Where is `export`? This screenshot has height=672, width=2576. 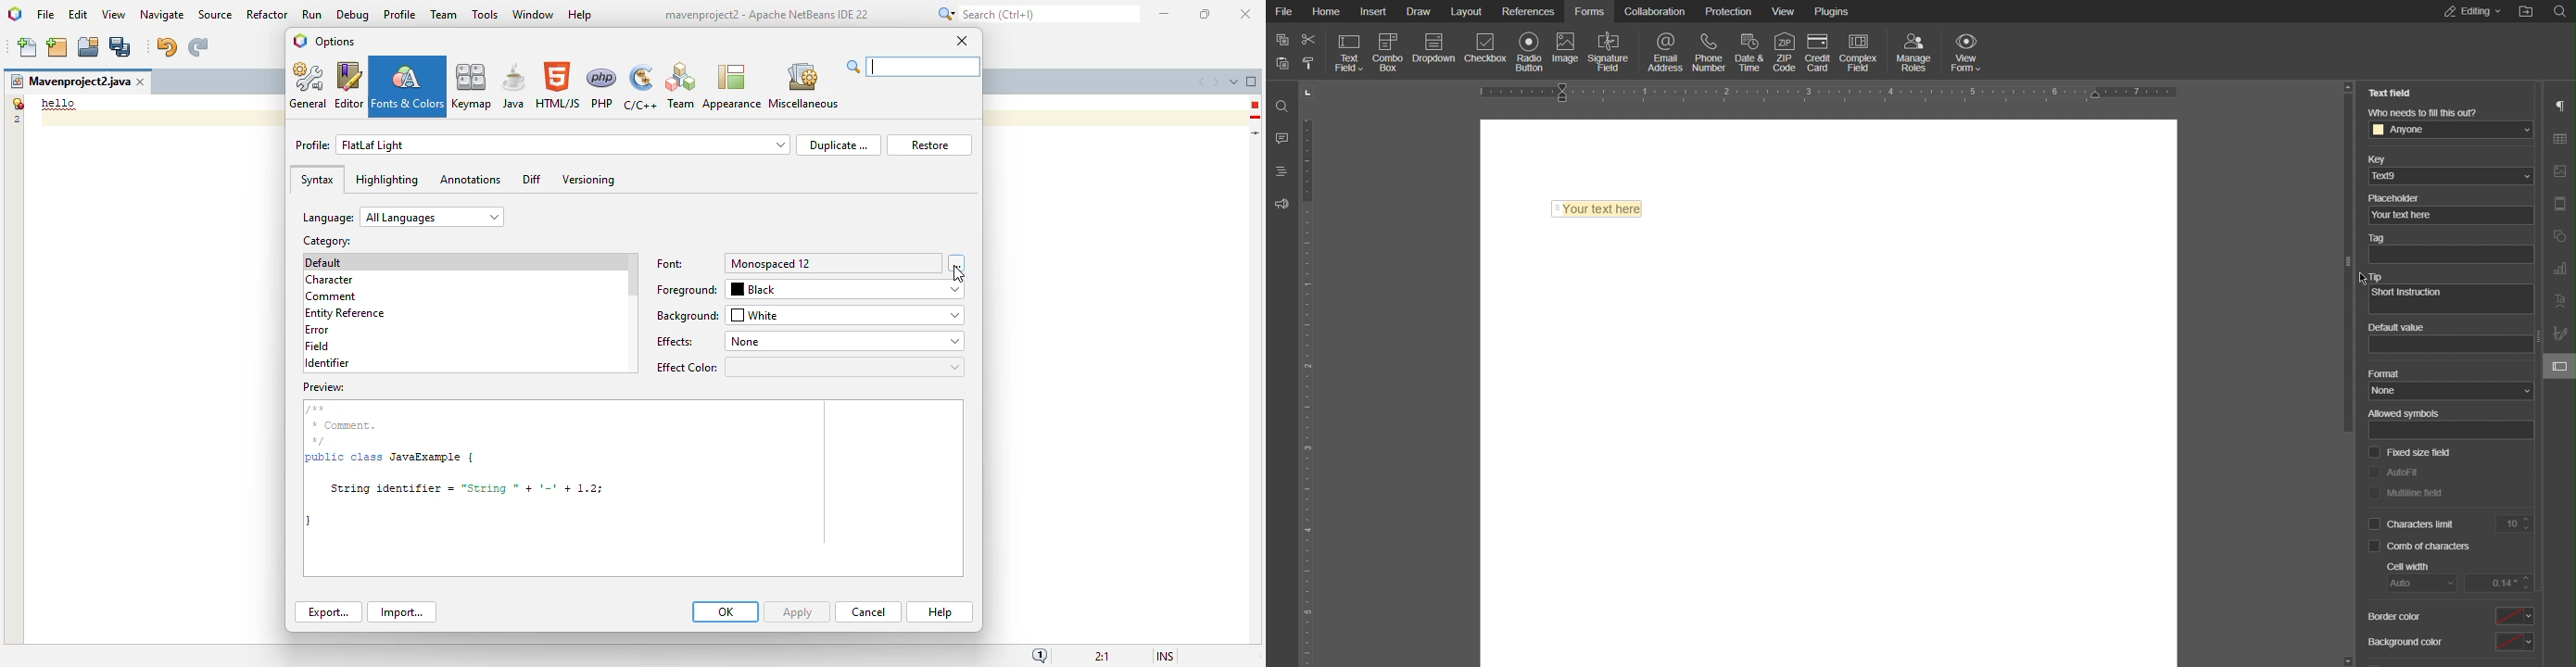
export is located at coordinates (329, 611).